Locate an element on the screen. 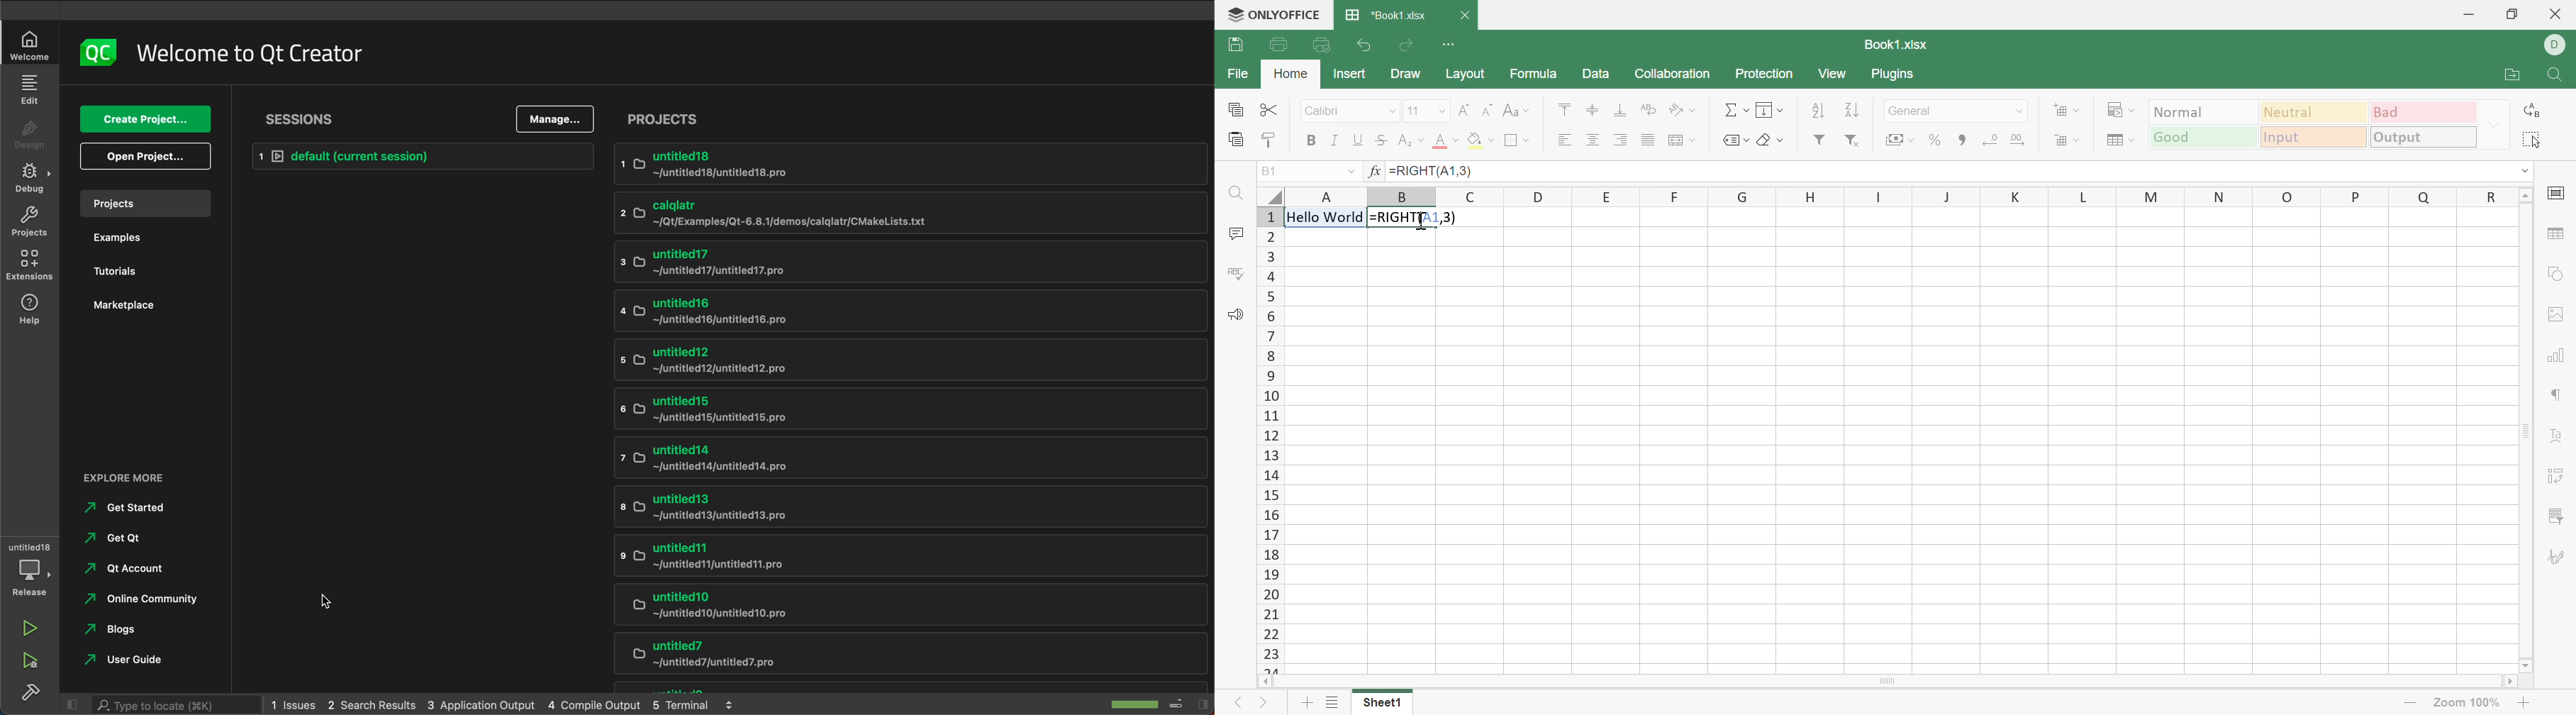  untitled11 is located at coordinates (879, 557).